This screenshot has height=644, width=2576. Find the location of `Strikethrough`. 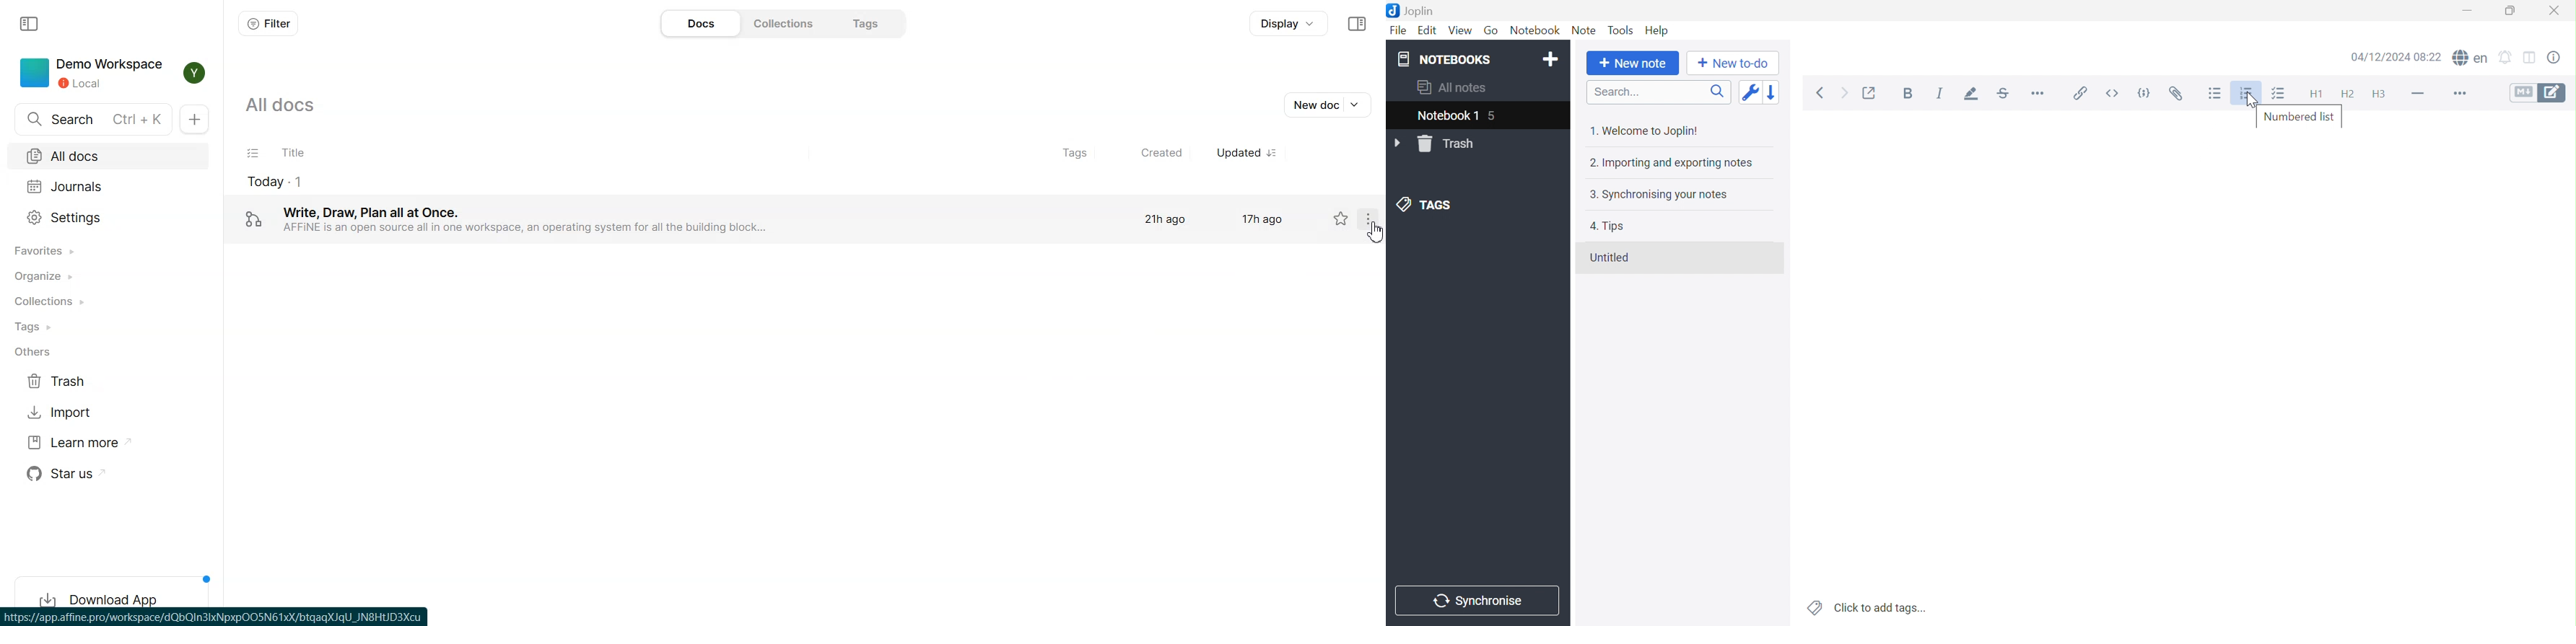

Strikethrough is located at coordinates (2006, 94).